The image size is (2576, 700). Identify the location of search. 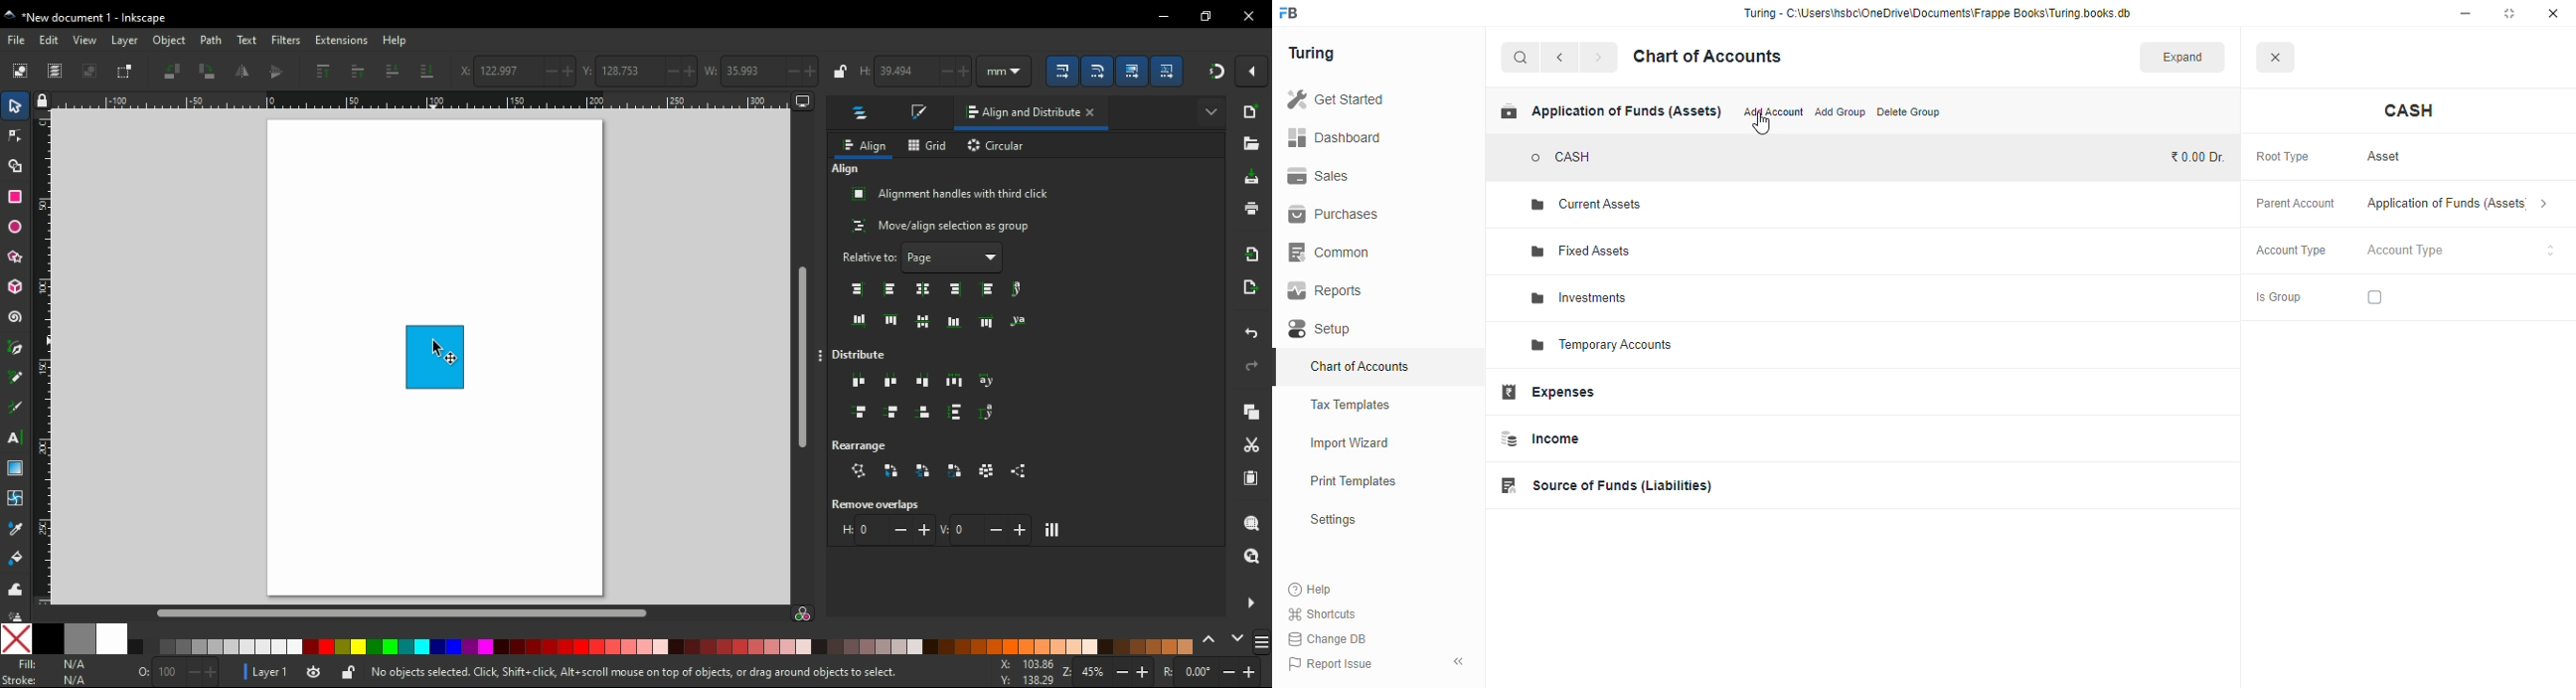
(1521, 57).